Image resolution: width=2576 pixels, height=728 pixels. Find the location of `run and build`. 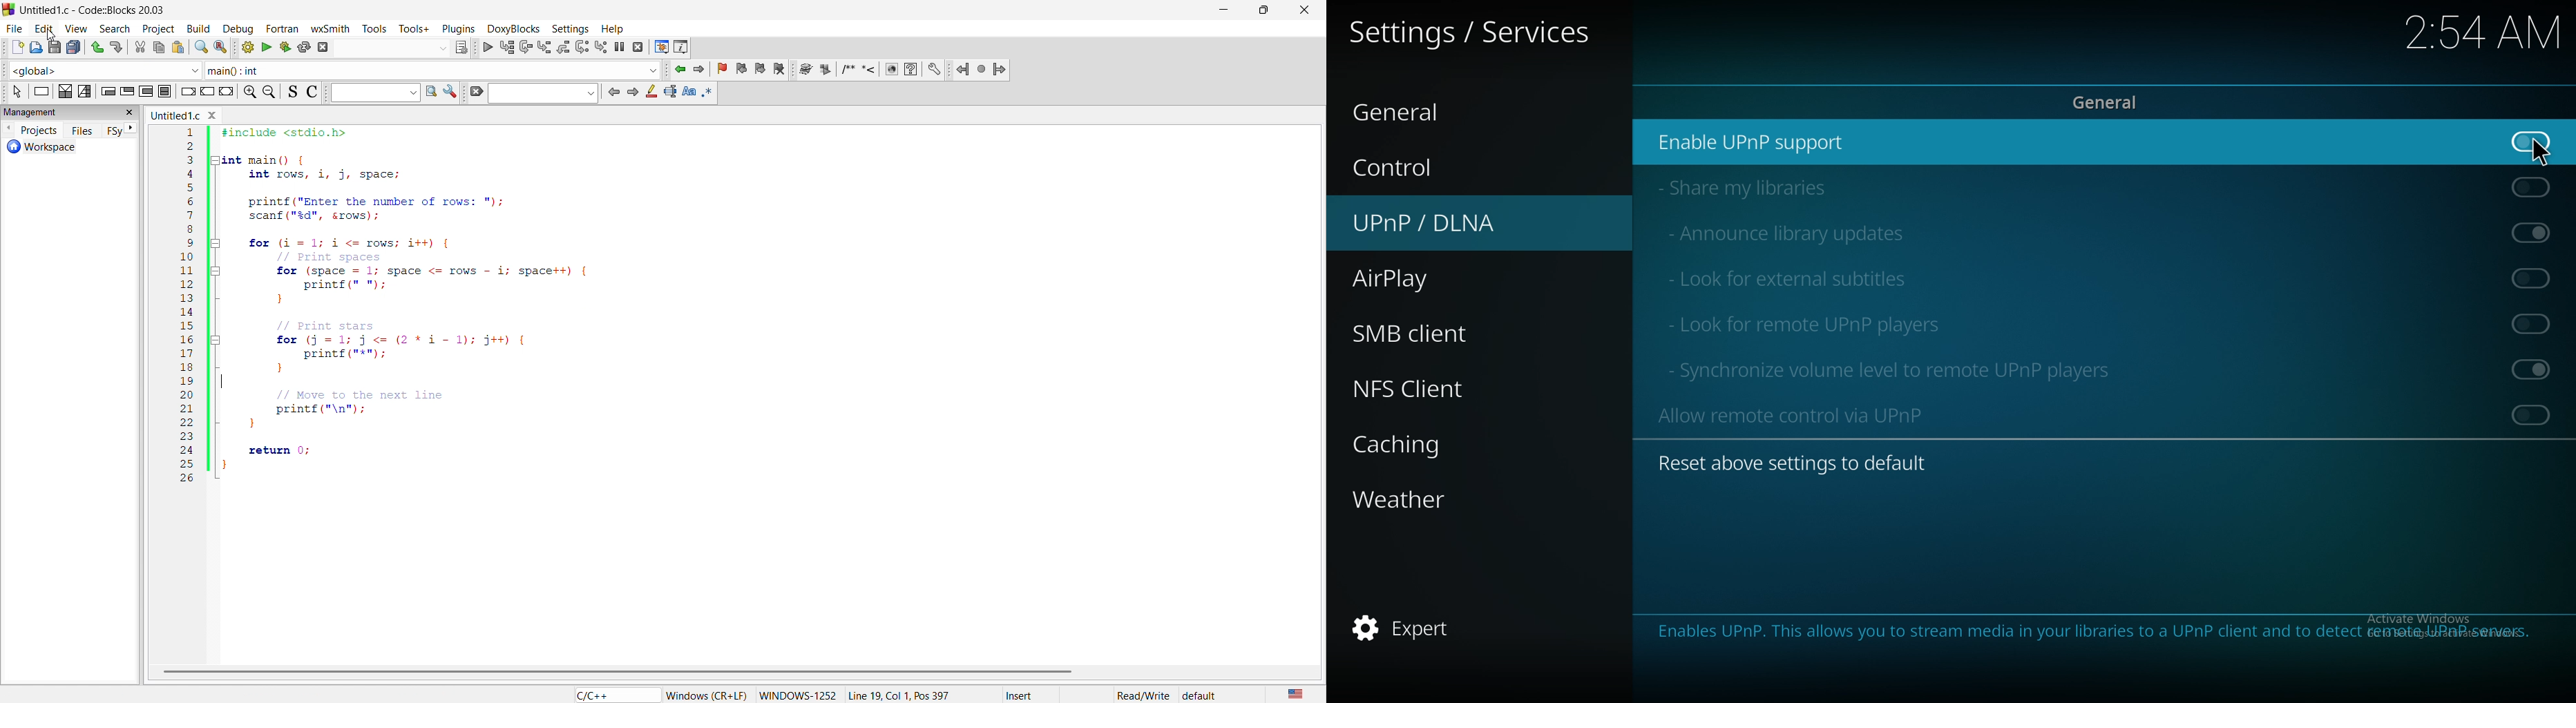

run and build is located at coordinates (283, 46).